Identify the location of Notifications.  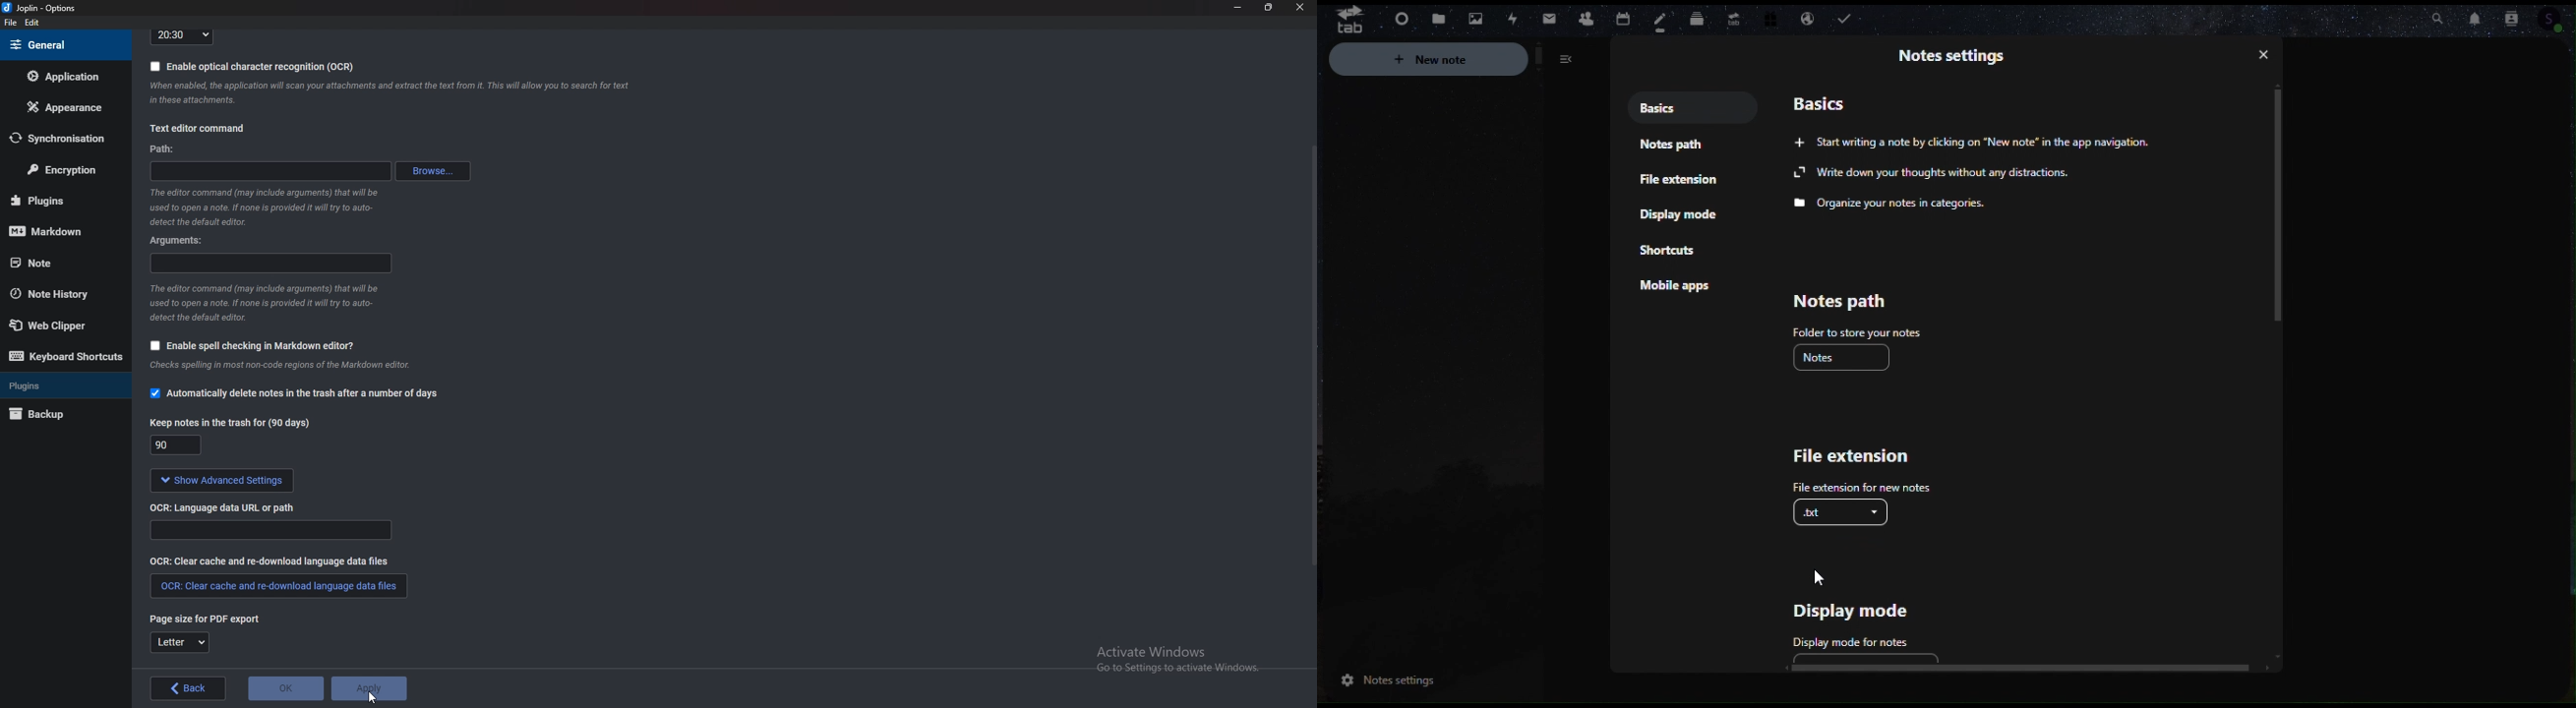
(2480, 20).